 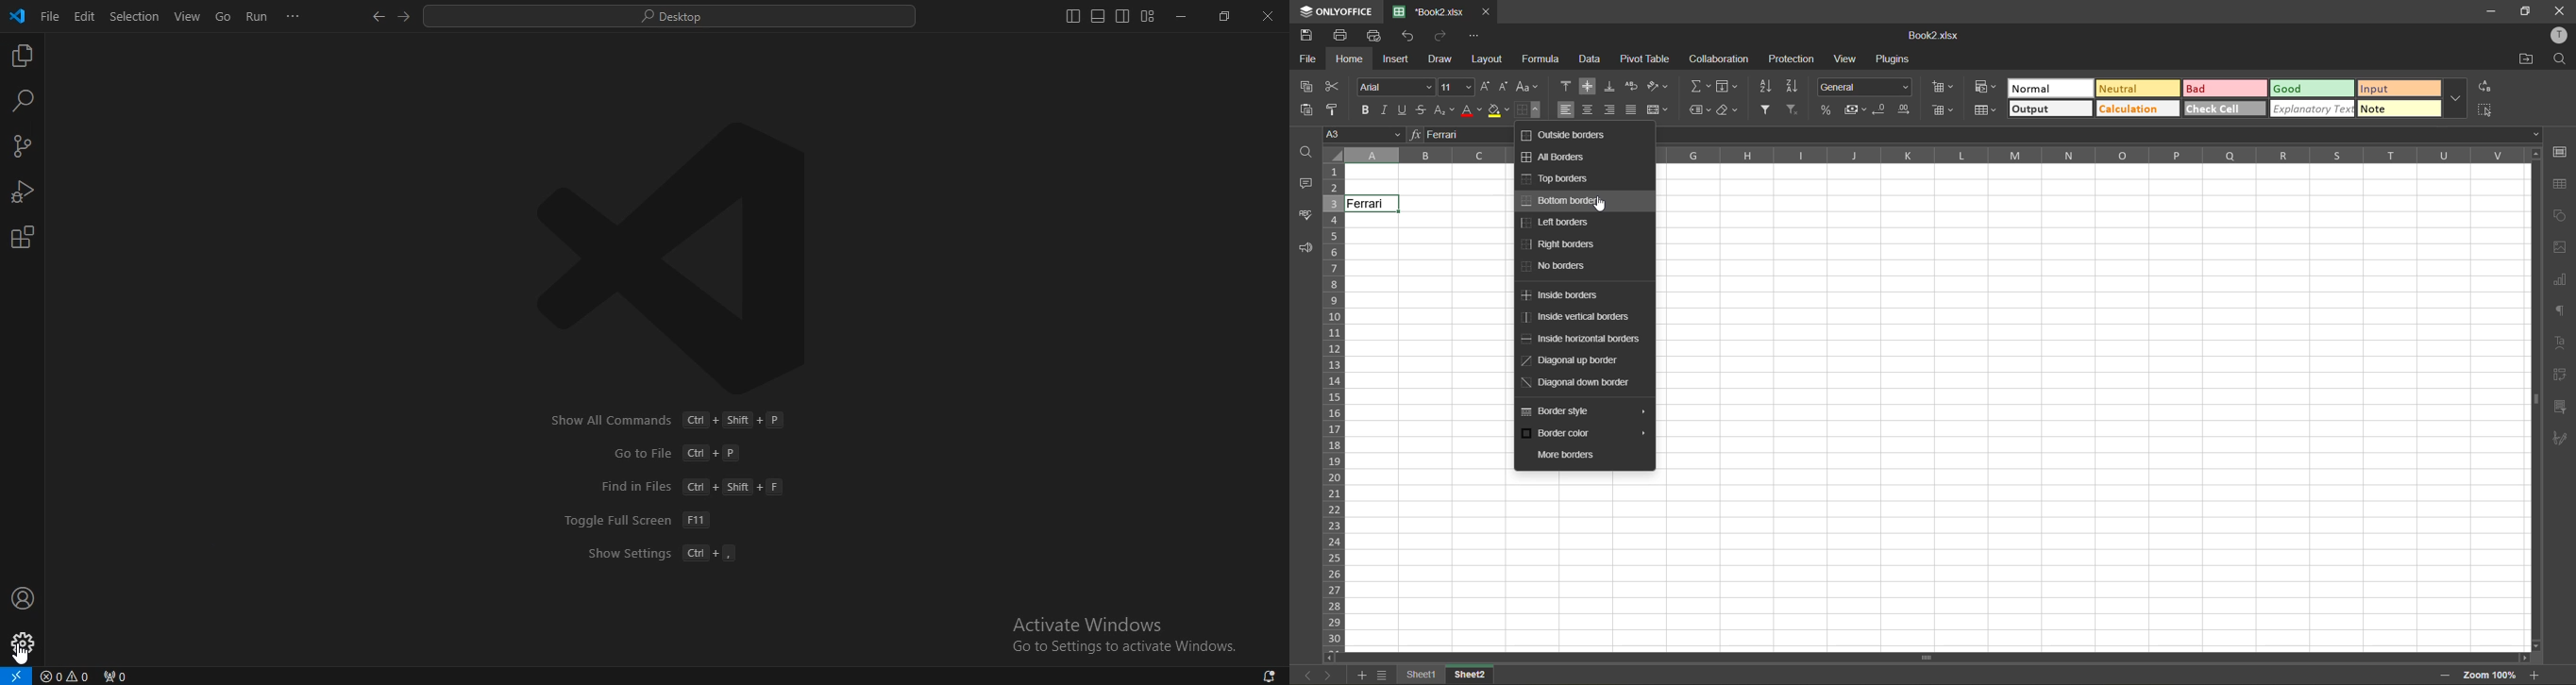 What do you see at coordinates (1588, 110) in the screenshot?
I see `align center` at bounding box center [1588, 110].